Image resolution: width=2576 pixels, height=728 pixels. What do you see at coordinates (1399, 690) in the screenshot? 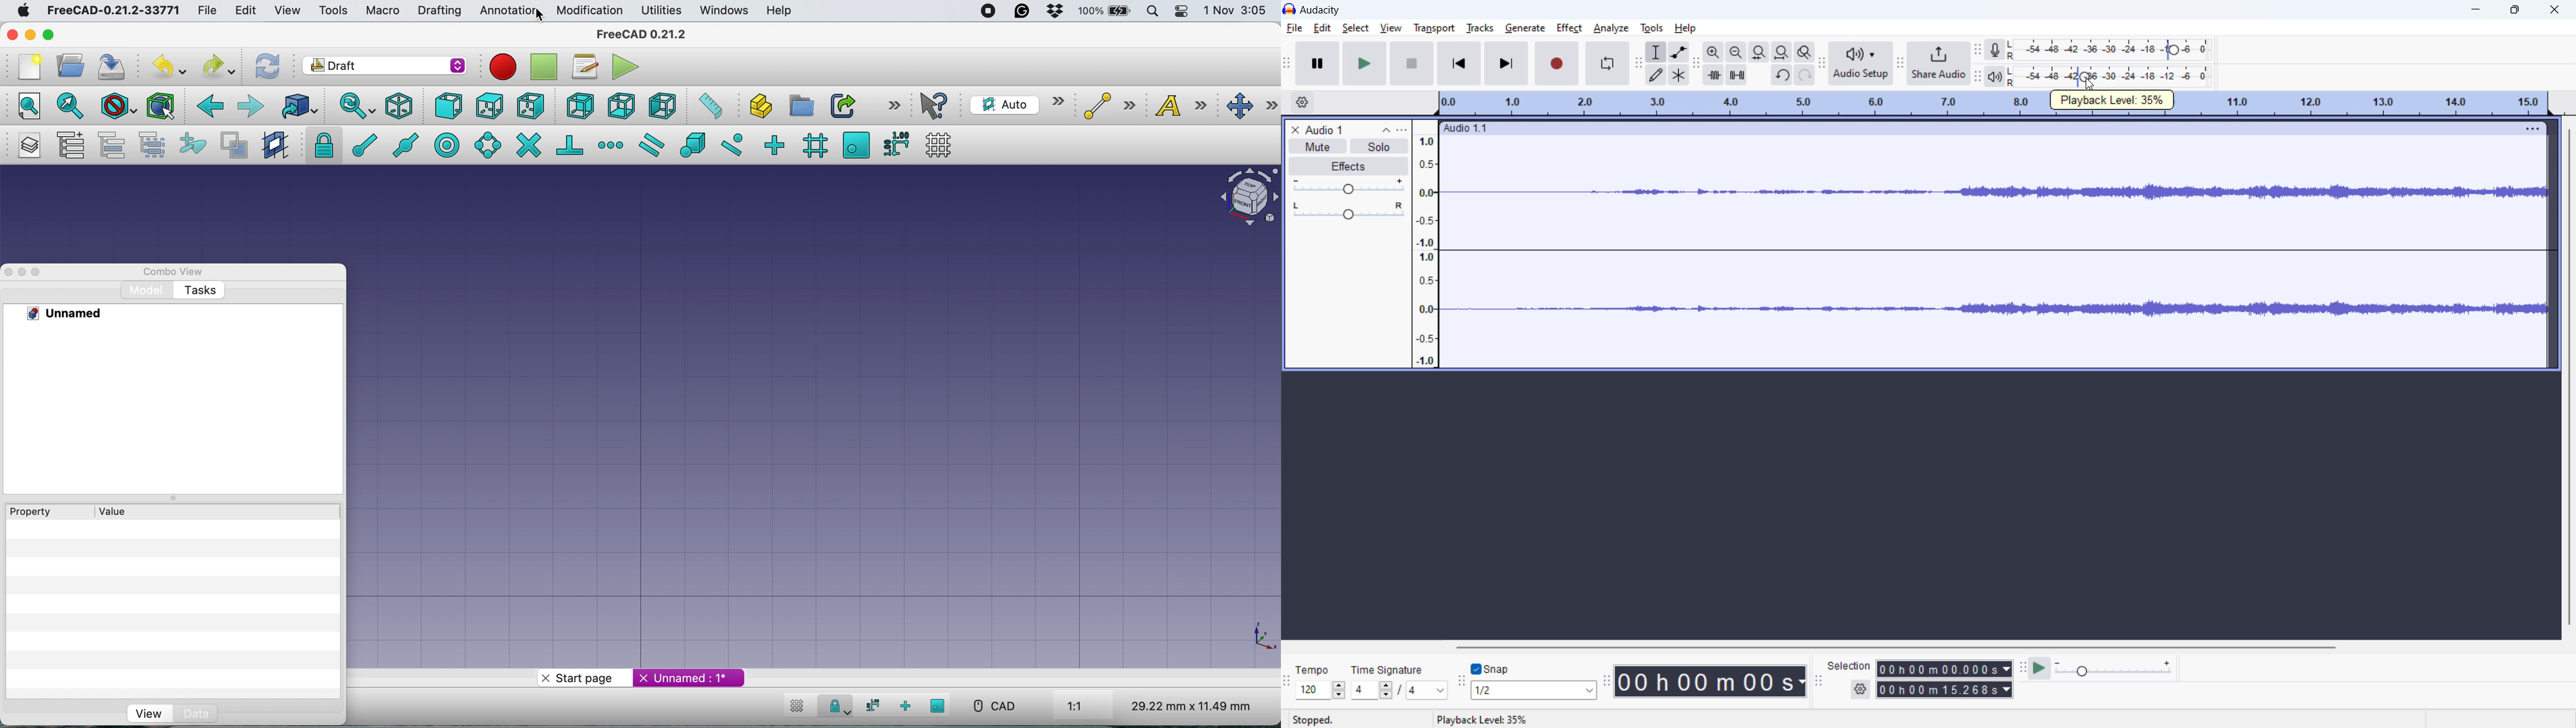
I see `time signature` at bounding box center [1399, 690].